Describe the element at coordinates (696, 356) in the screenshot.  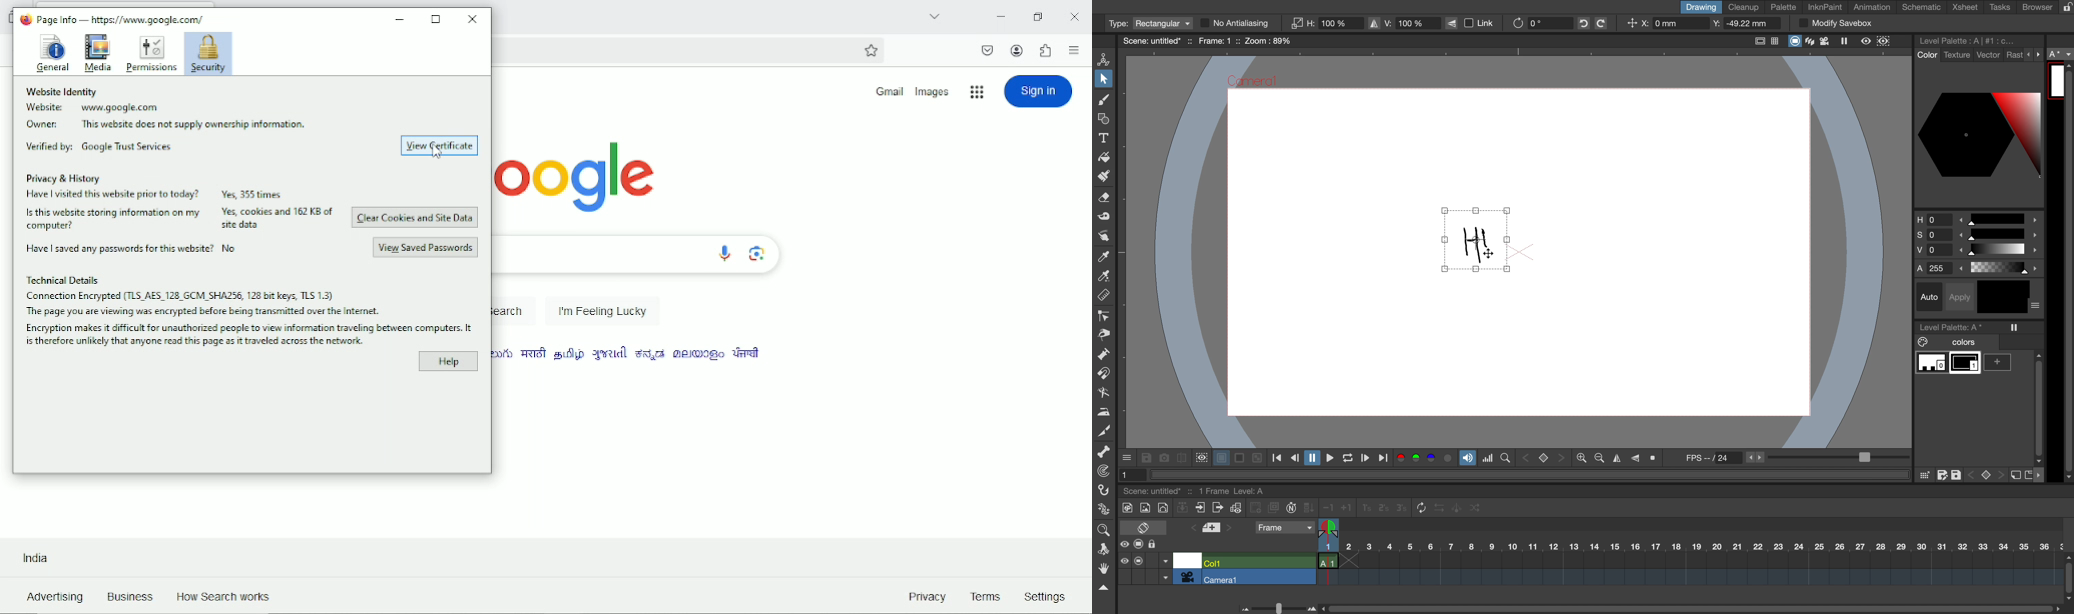
I see `language` at that location.